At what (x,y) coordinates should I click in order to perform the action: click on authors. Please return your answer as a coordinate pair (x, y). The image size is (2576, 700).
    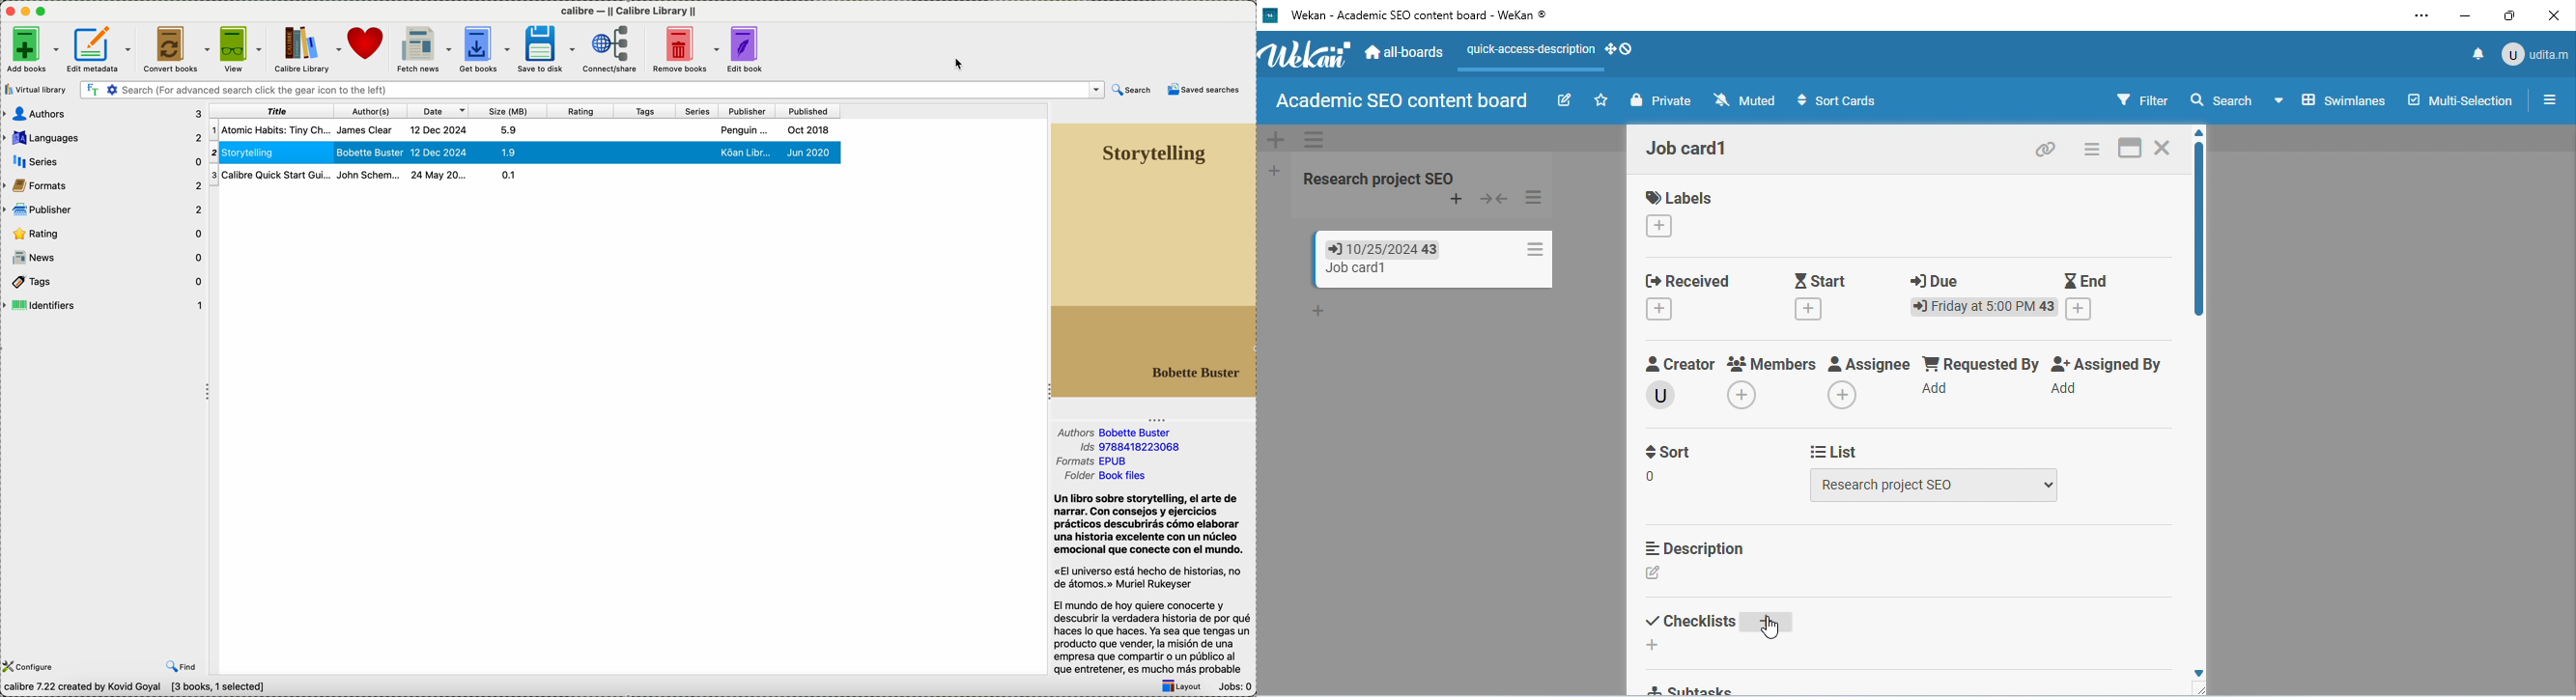
    Looking at the image, I should click on (1112, 431).